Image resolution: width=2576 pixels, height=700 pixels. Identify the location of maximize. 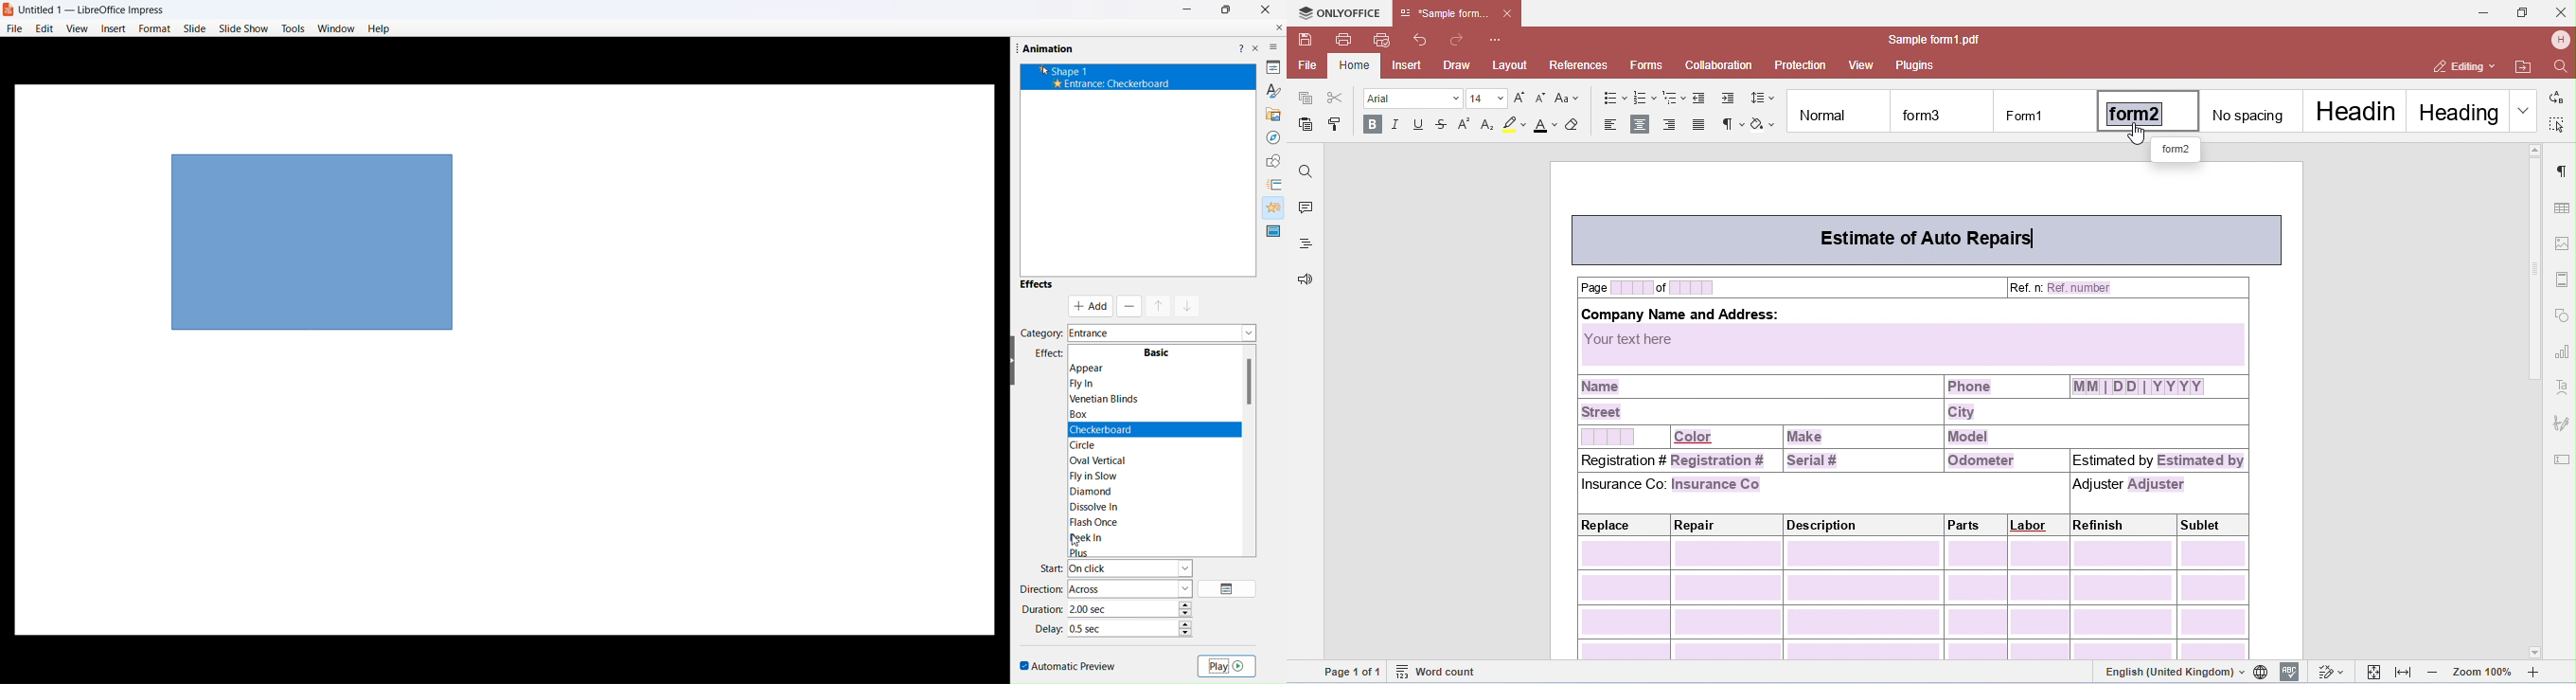
(1226, 9).